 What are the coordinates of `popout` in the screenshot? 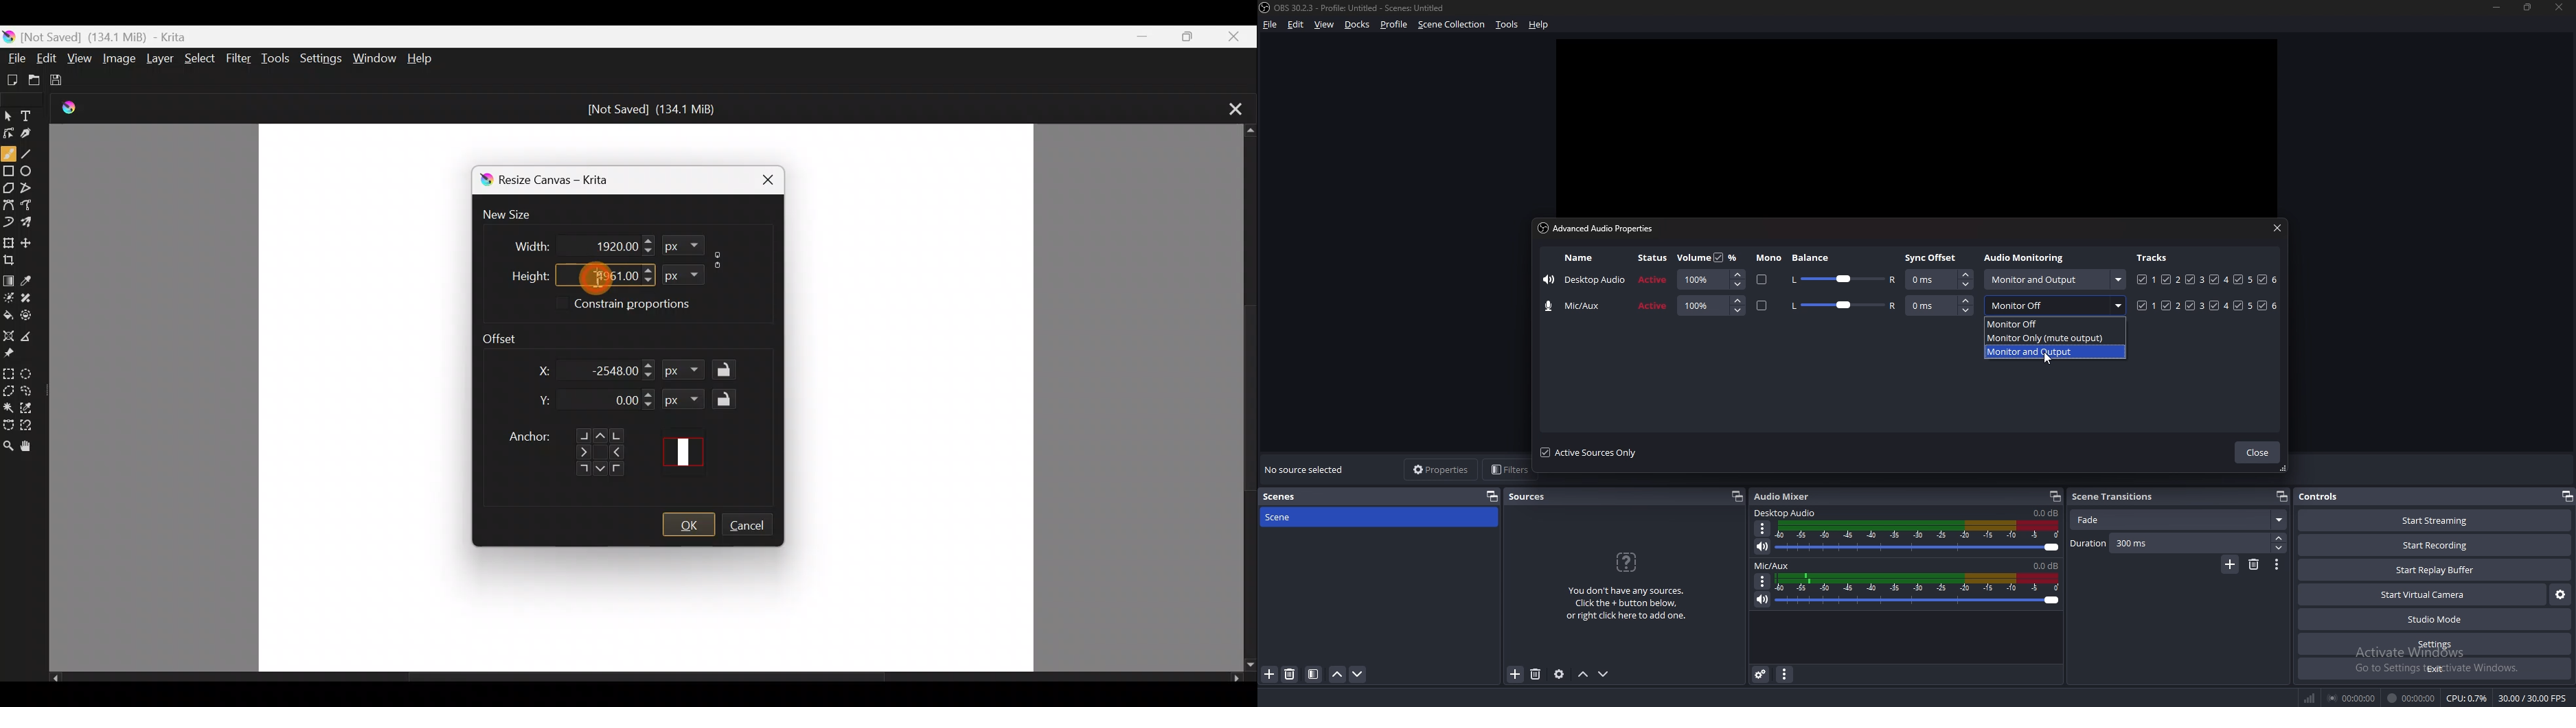 It's located at (2281, 496).